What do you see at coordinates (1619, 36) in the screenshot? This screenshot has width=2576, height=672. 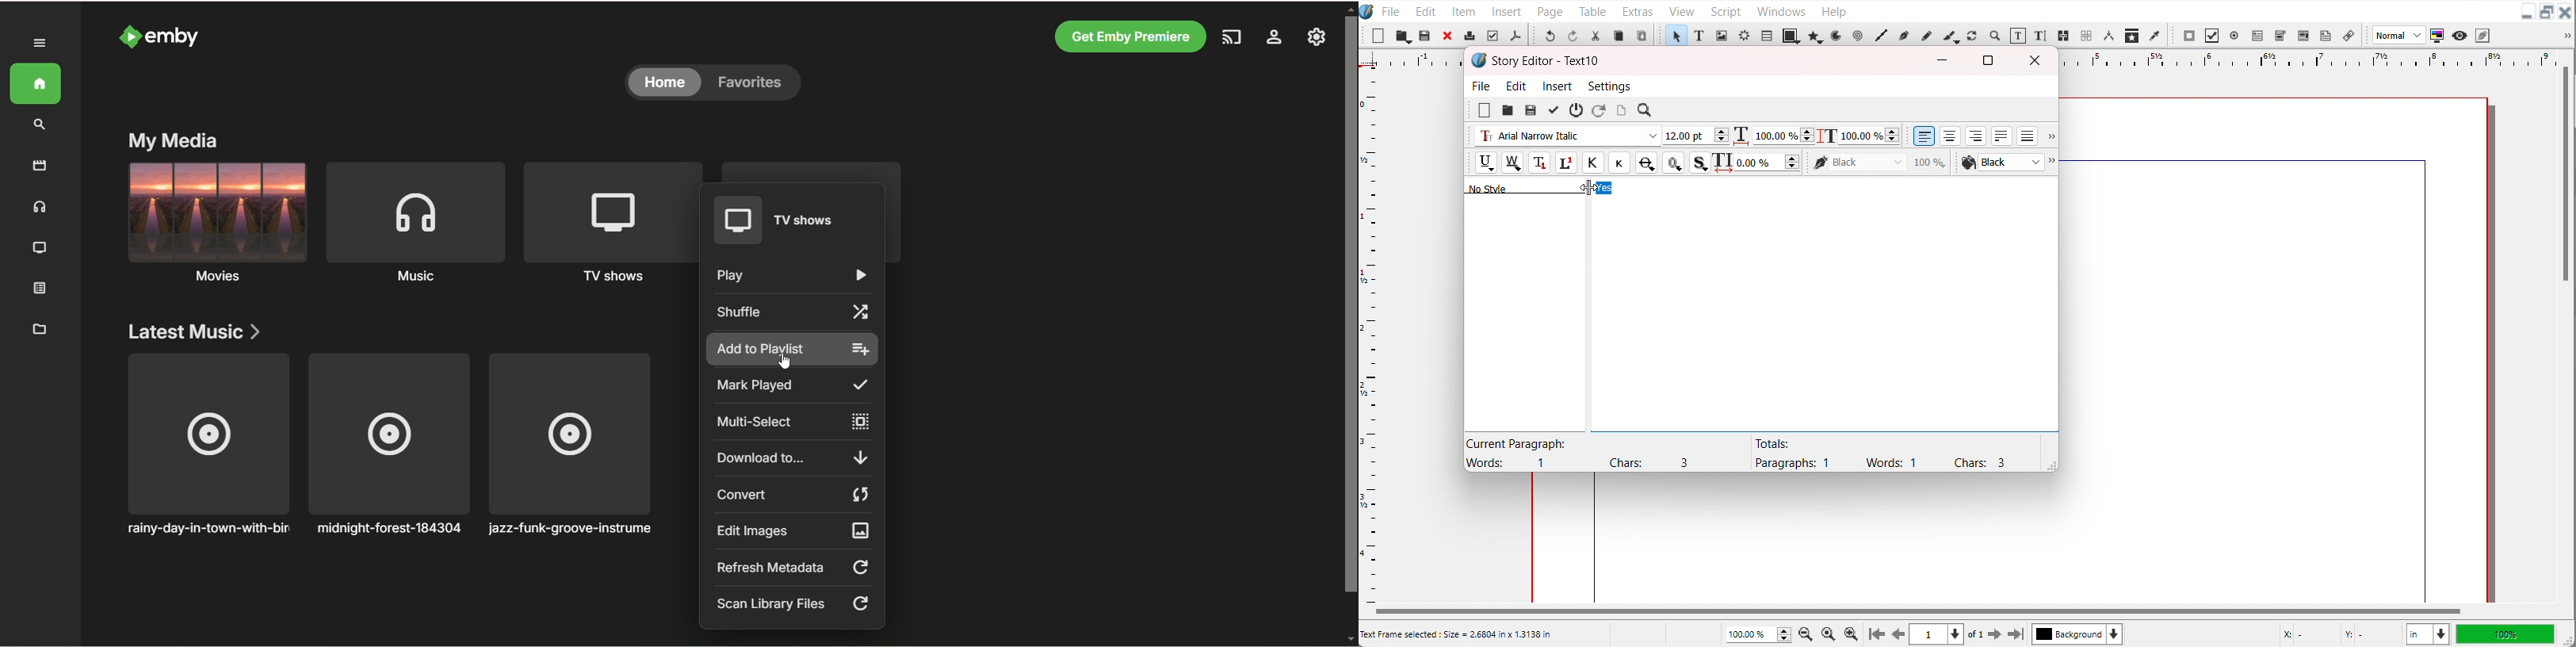 I see `Copy` at bounding box center [1619, 36].